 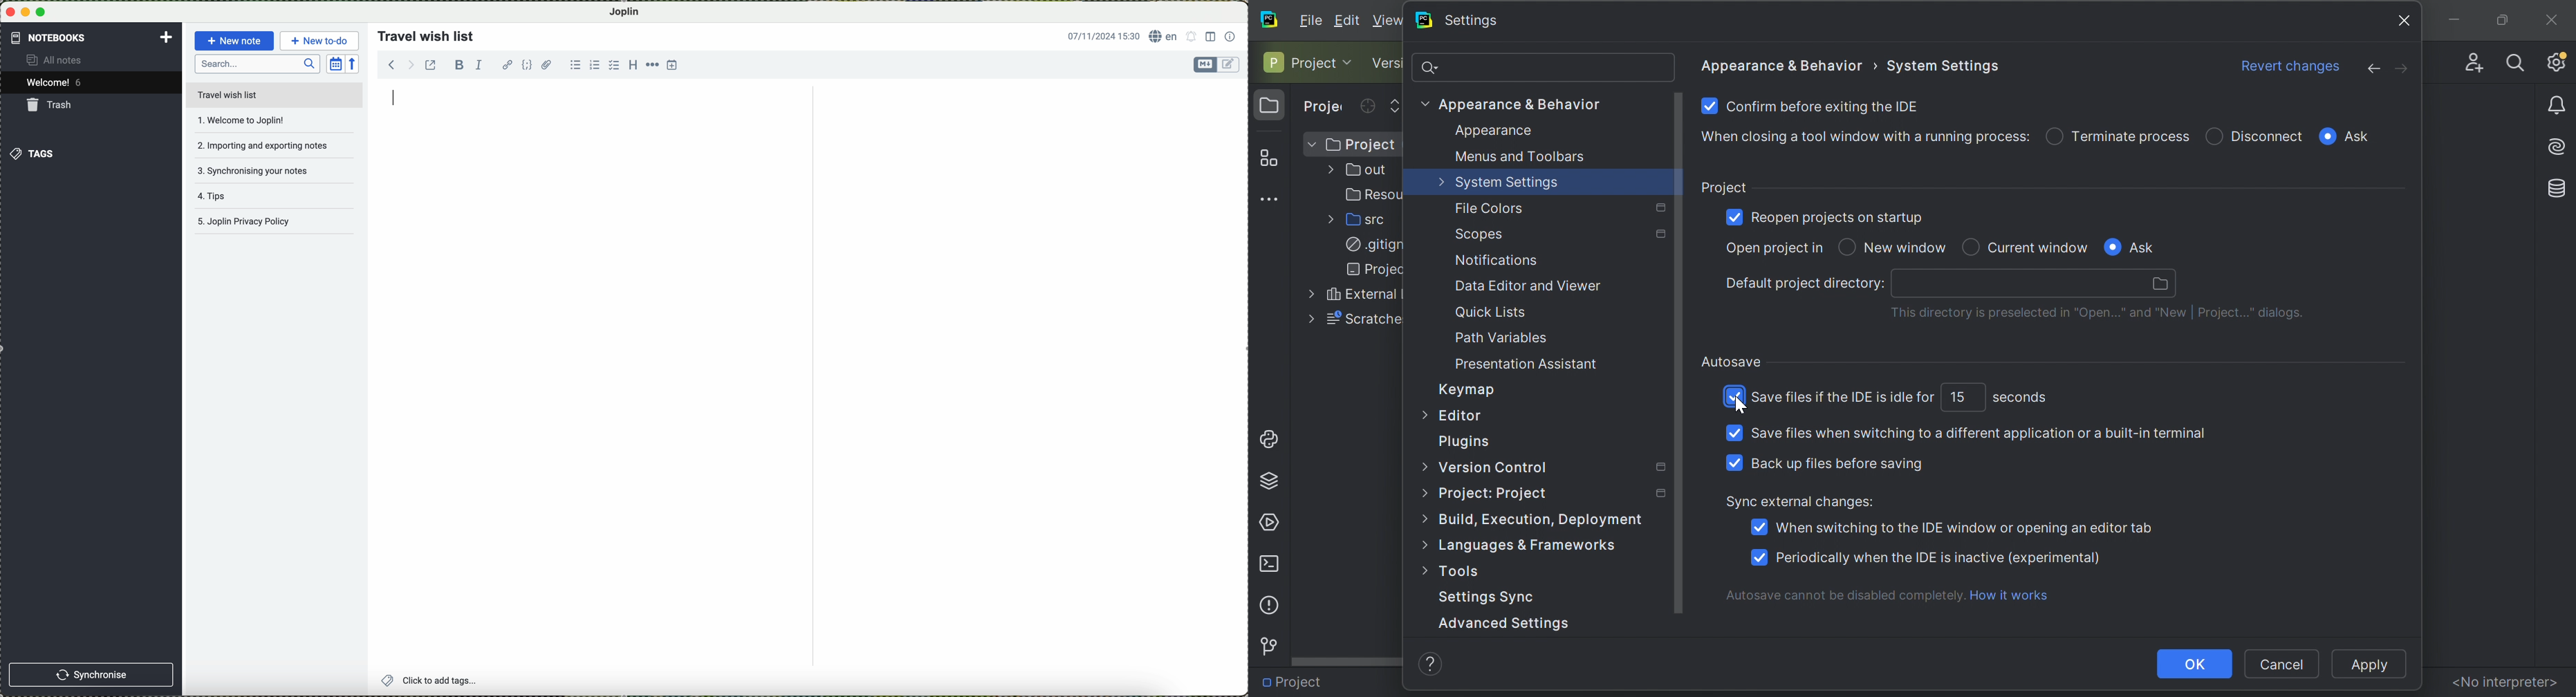 What do you see at coordinates (26, 12) in the screenshot?
I see `minimize` at bounding box center [26, 12].